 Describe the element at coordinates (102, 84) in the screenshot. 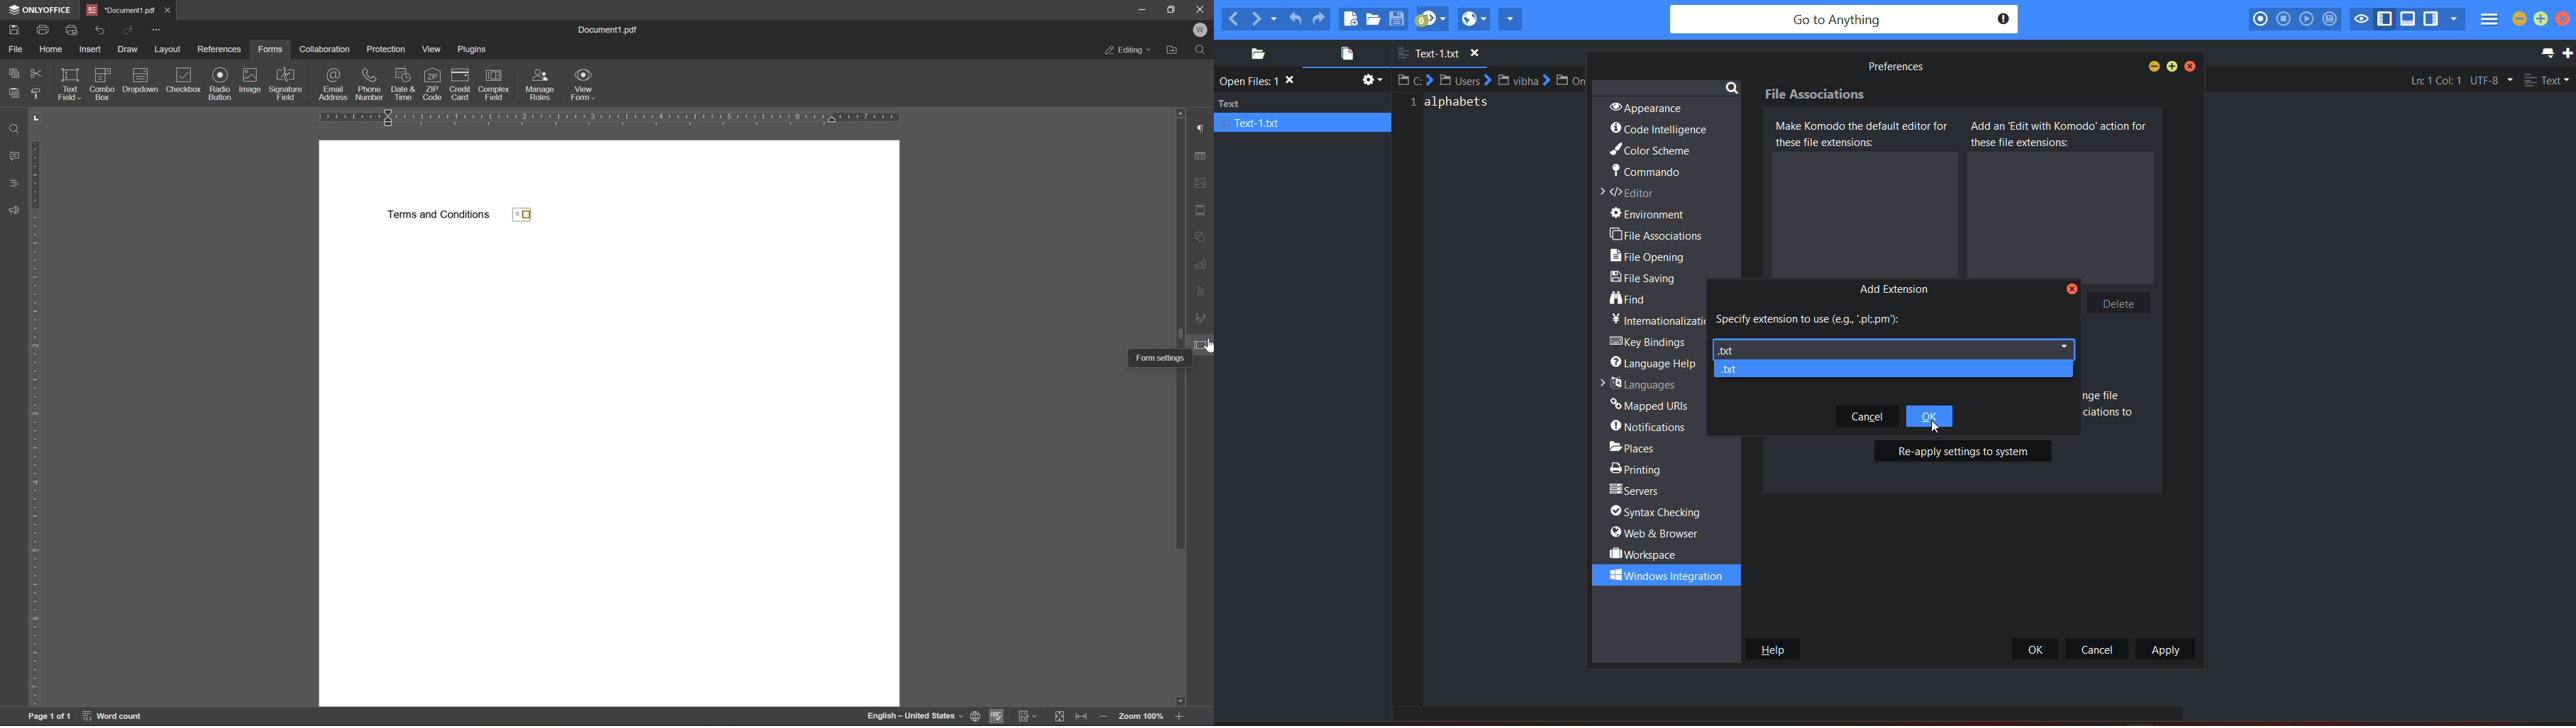

I see `combo box` at that location.